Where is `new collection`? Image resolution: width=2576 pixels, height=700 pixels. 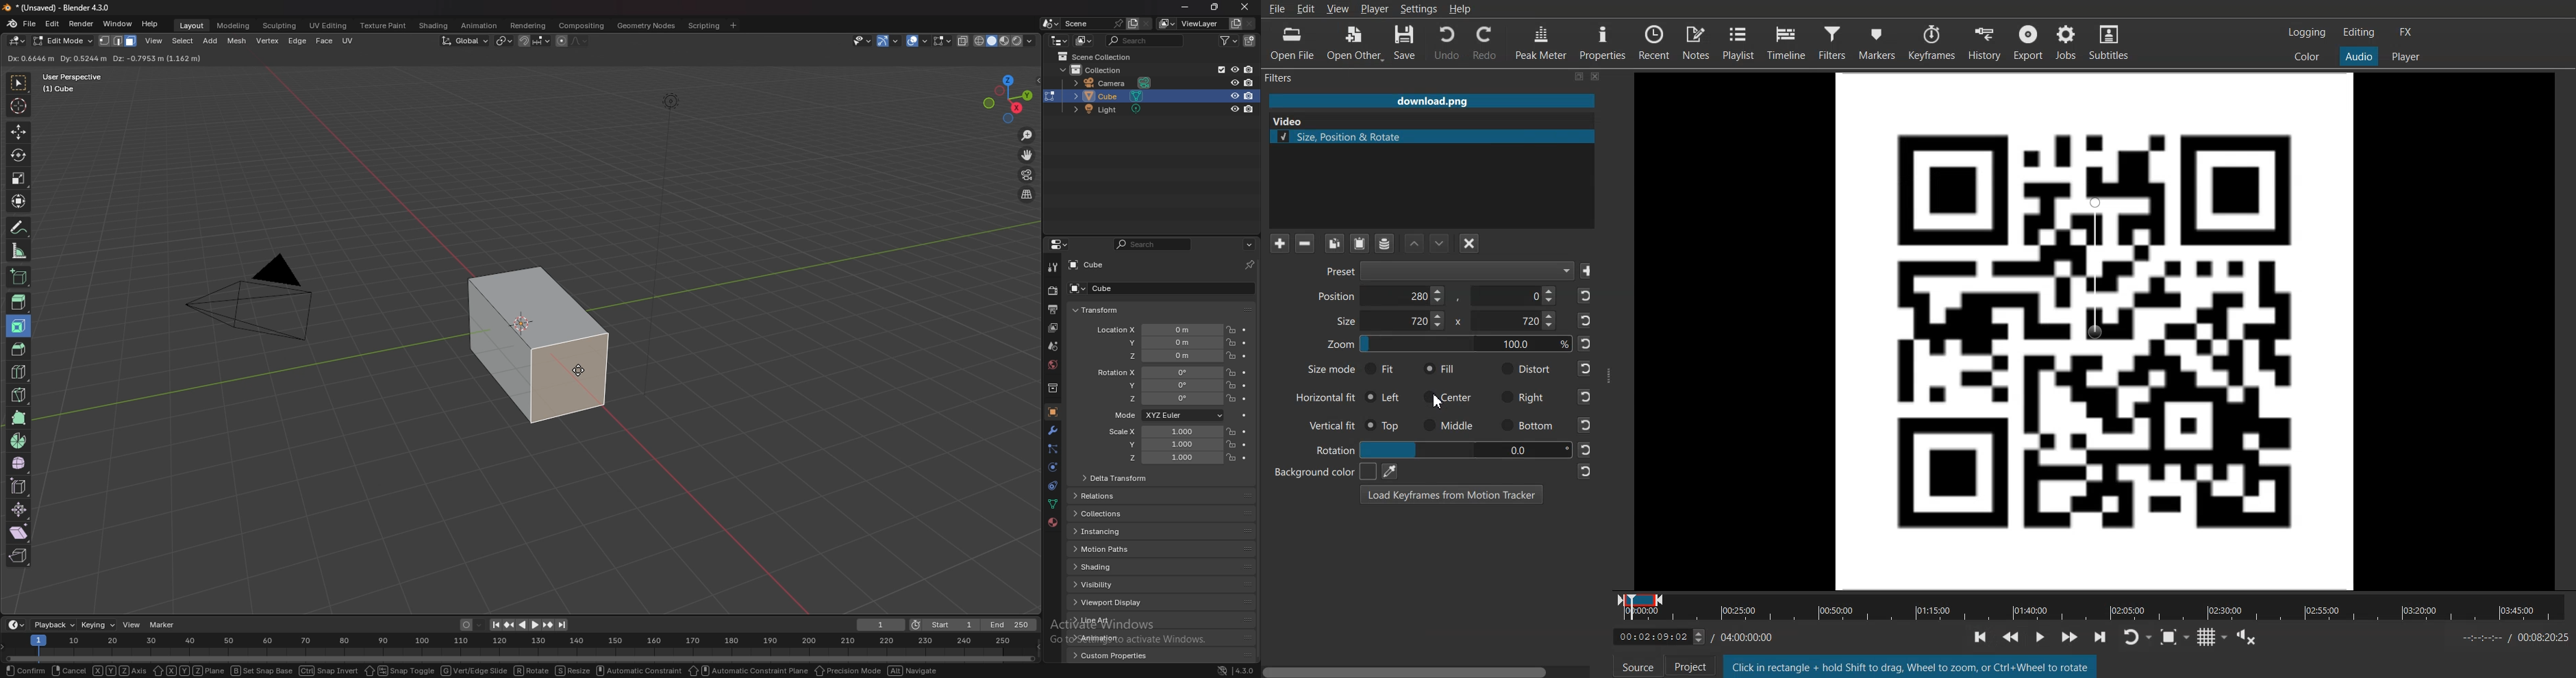
new collection is located at coordinates (1250, 41).